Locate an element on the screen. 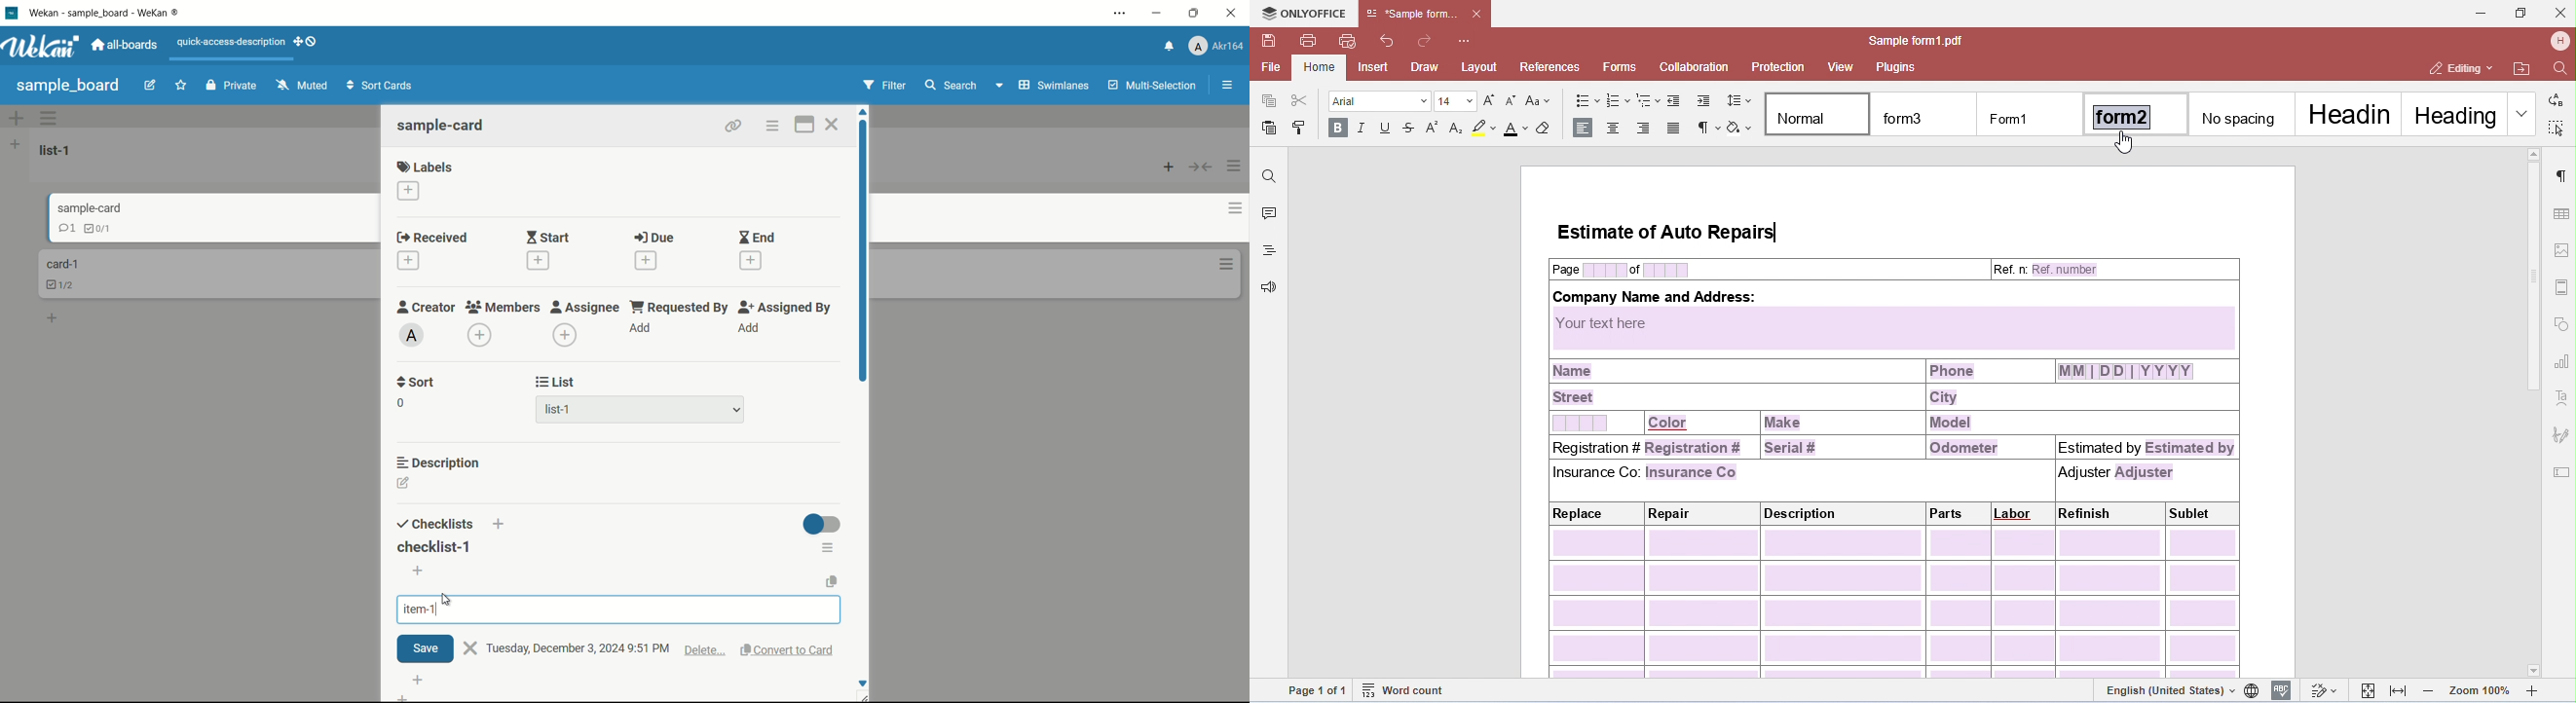 This screenshot has height=728, width=2576. members is located at coordinates (501, 307).